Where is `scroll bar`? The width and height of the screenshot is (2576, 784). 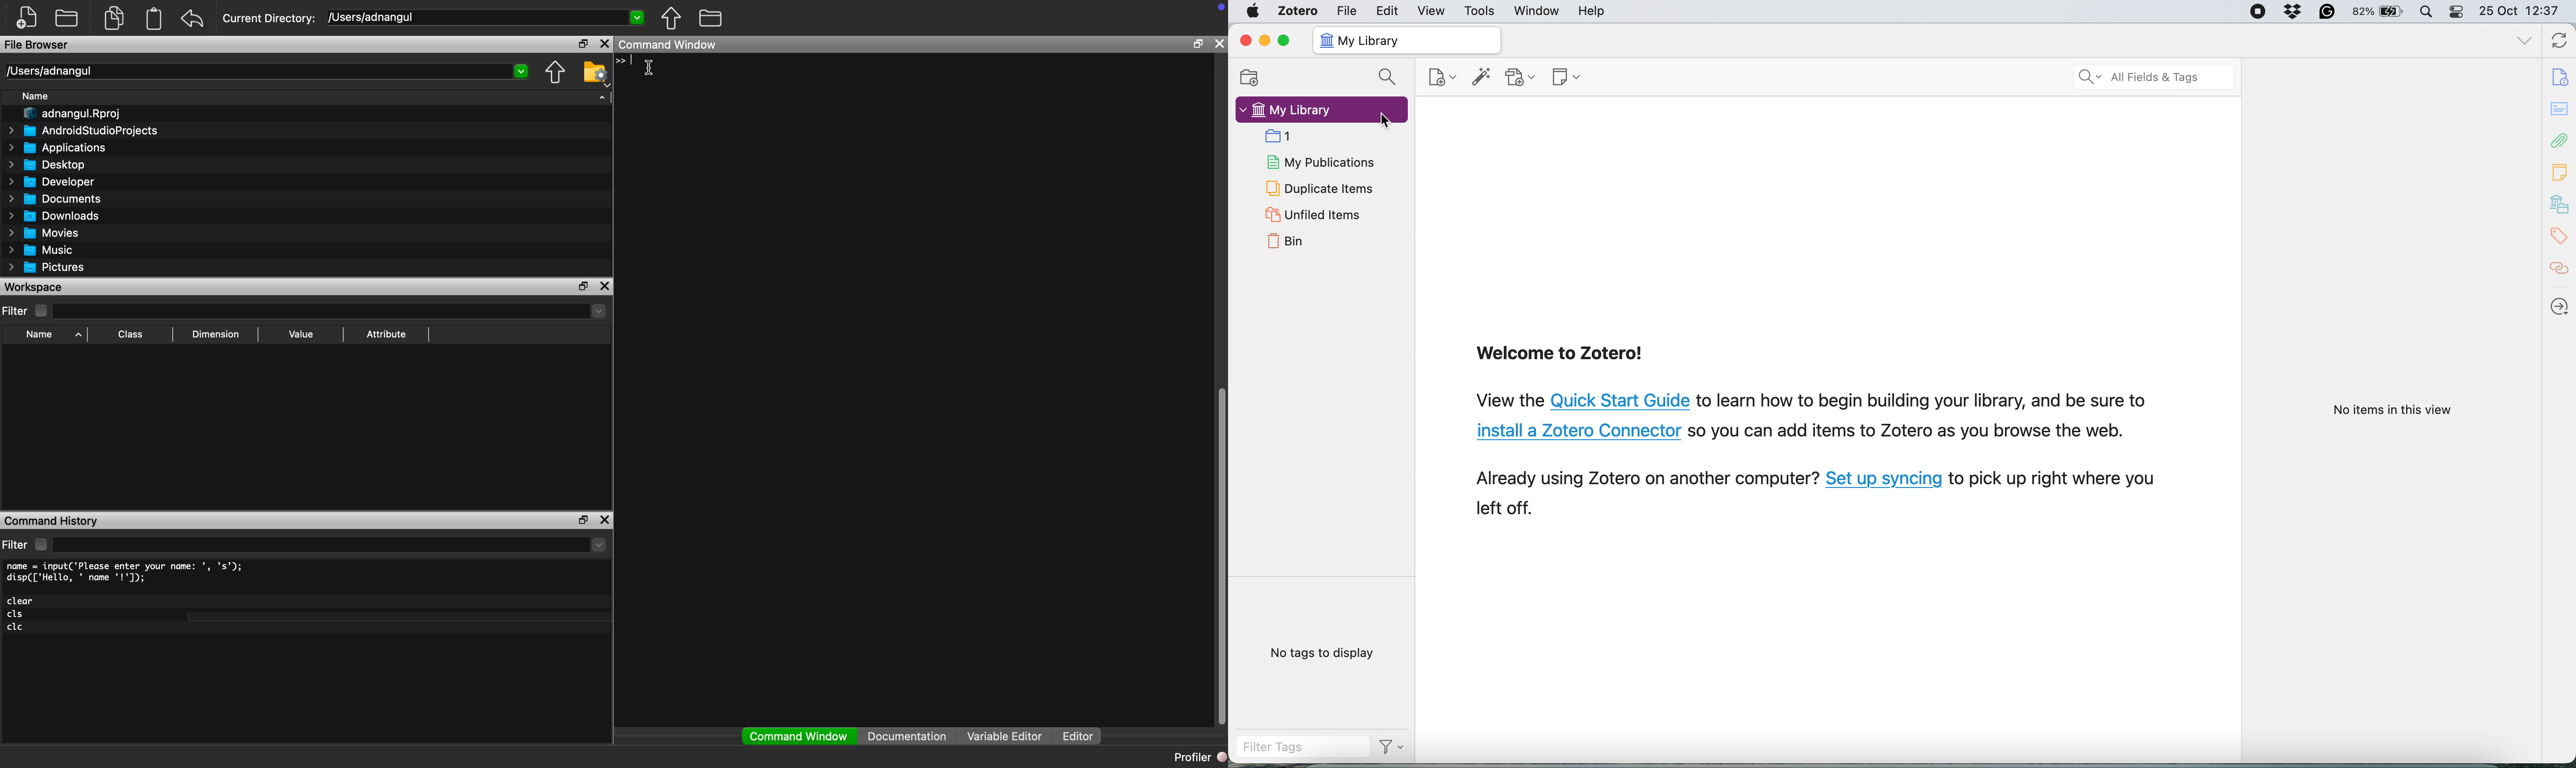
scroll bar is located at coordinates (1220, 553).